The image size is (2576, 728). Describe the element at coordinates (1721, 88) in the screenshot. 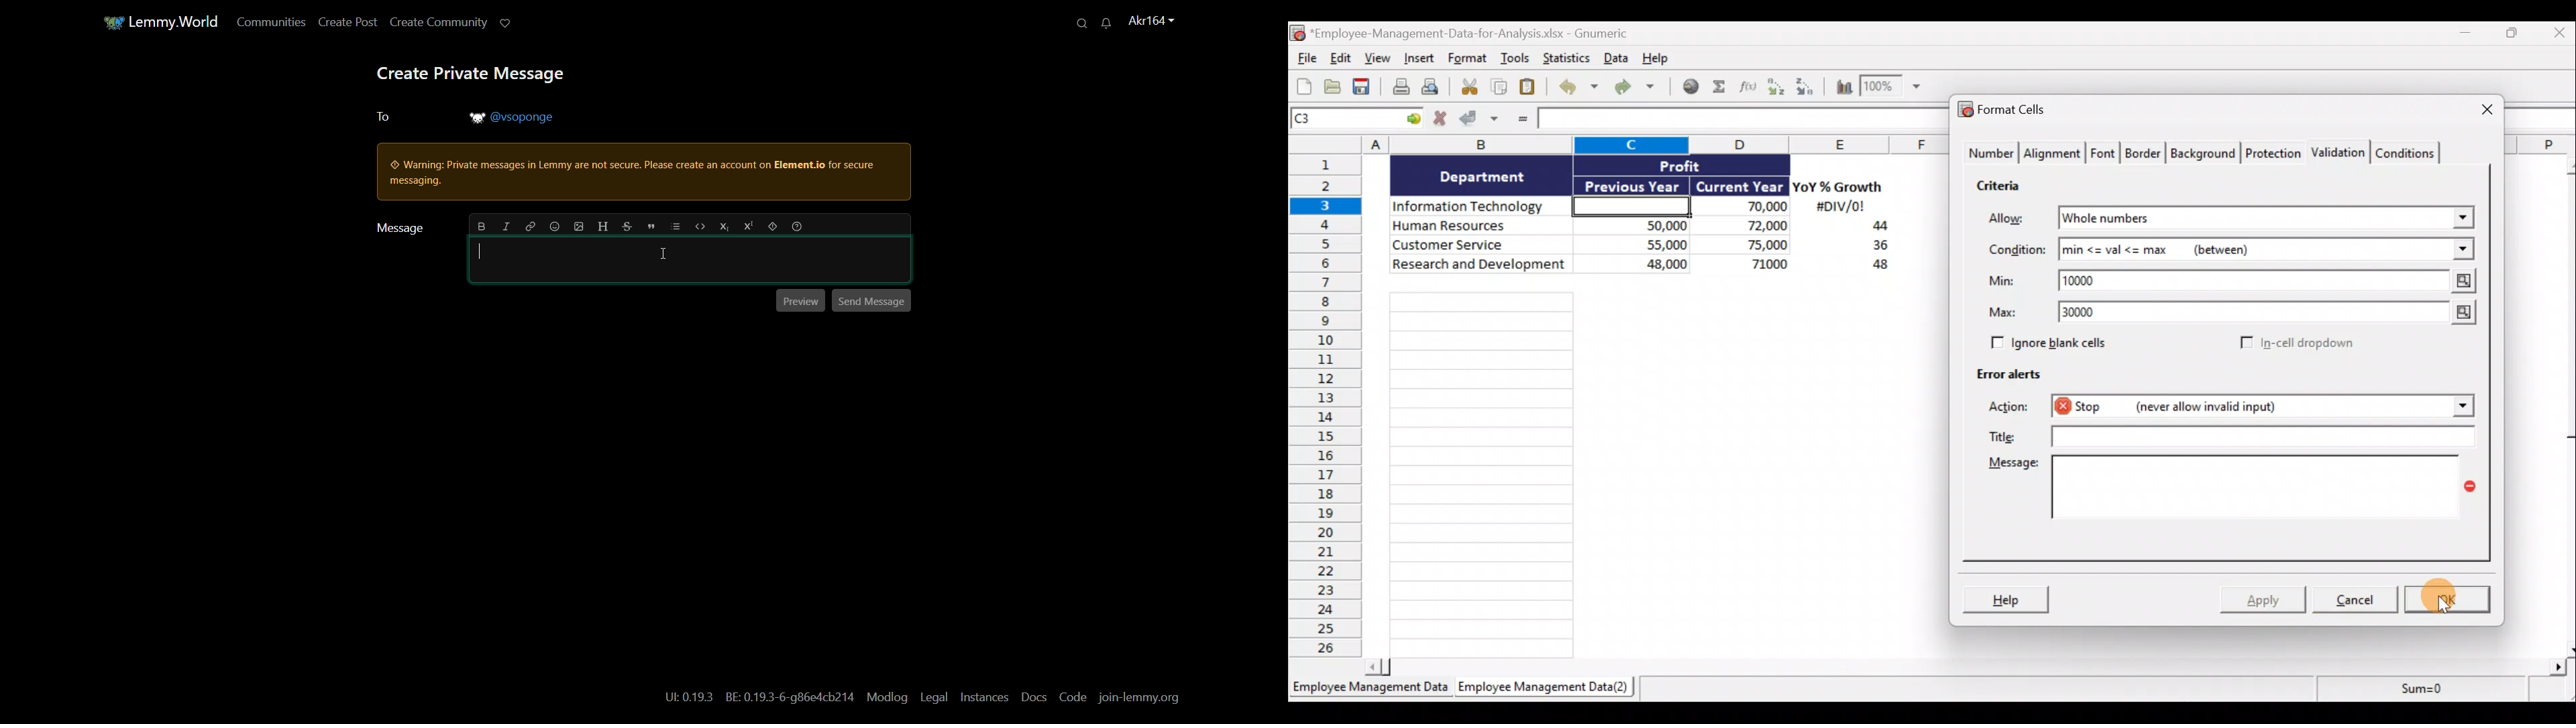

I see `Sum into the current cell` at that location.